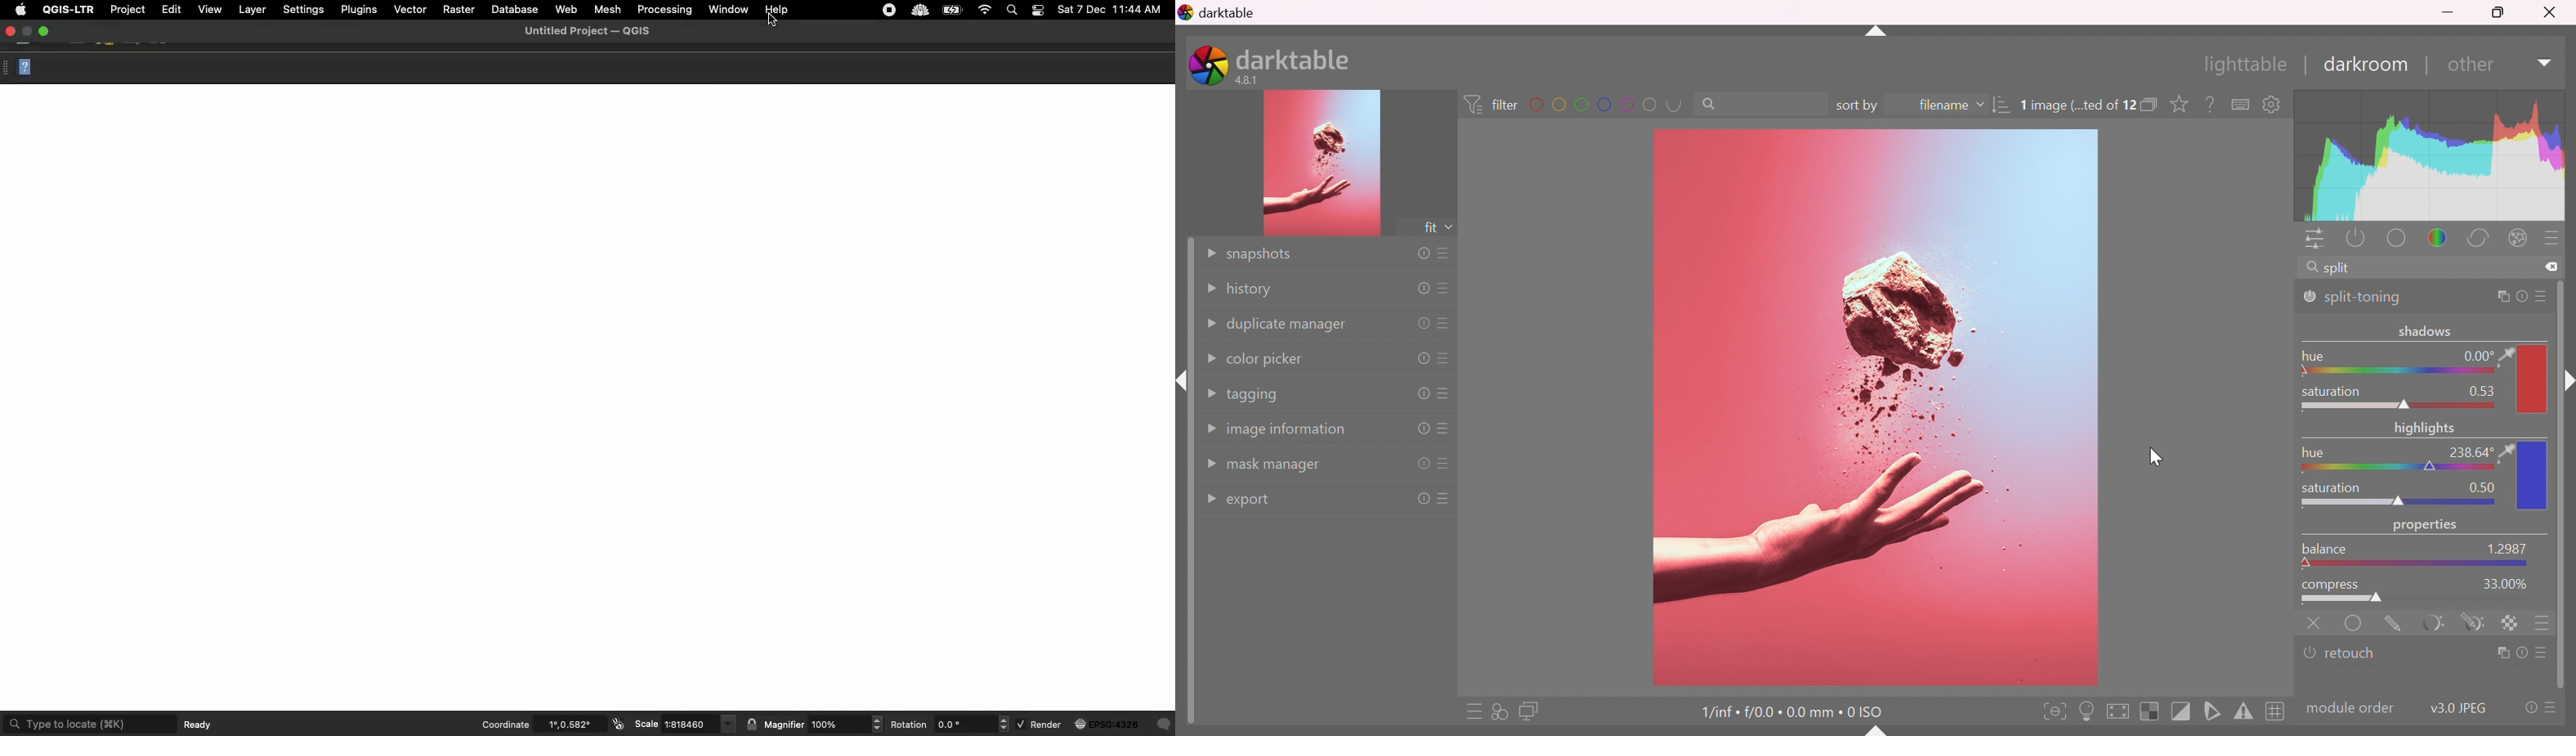  What do you see at coordinates (2501, 13) in the screenshot?
I see `Restore Down` at bounding box center [2501, 13].